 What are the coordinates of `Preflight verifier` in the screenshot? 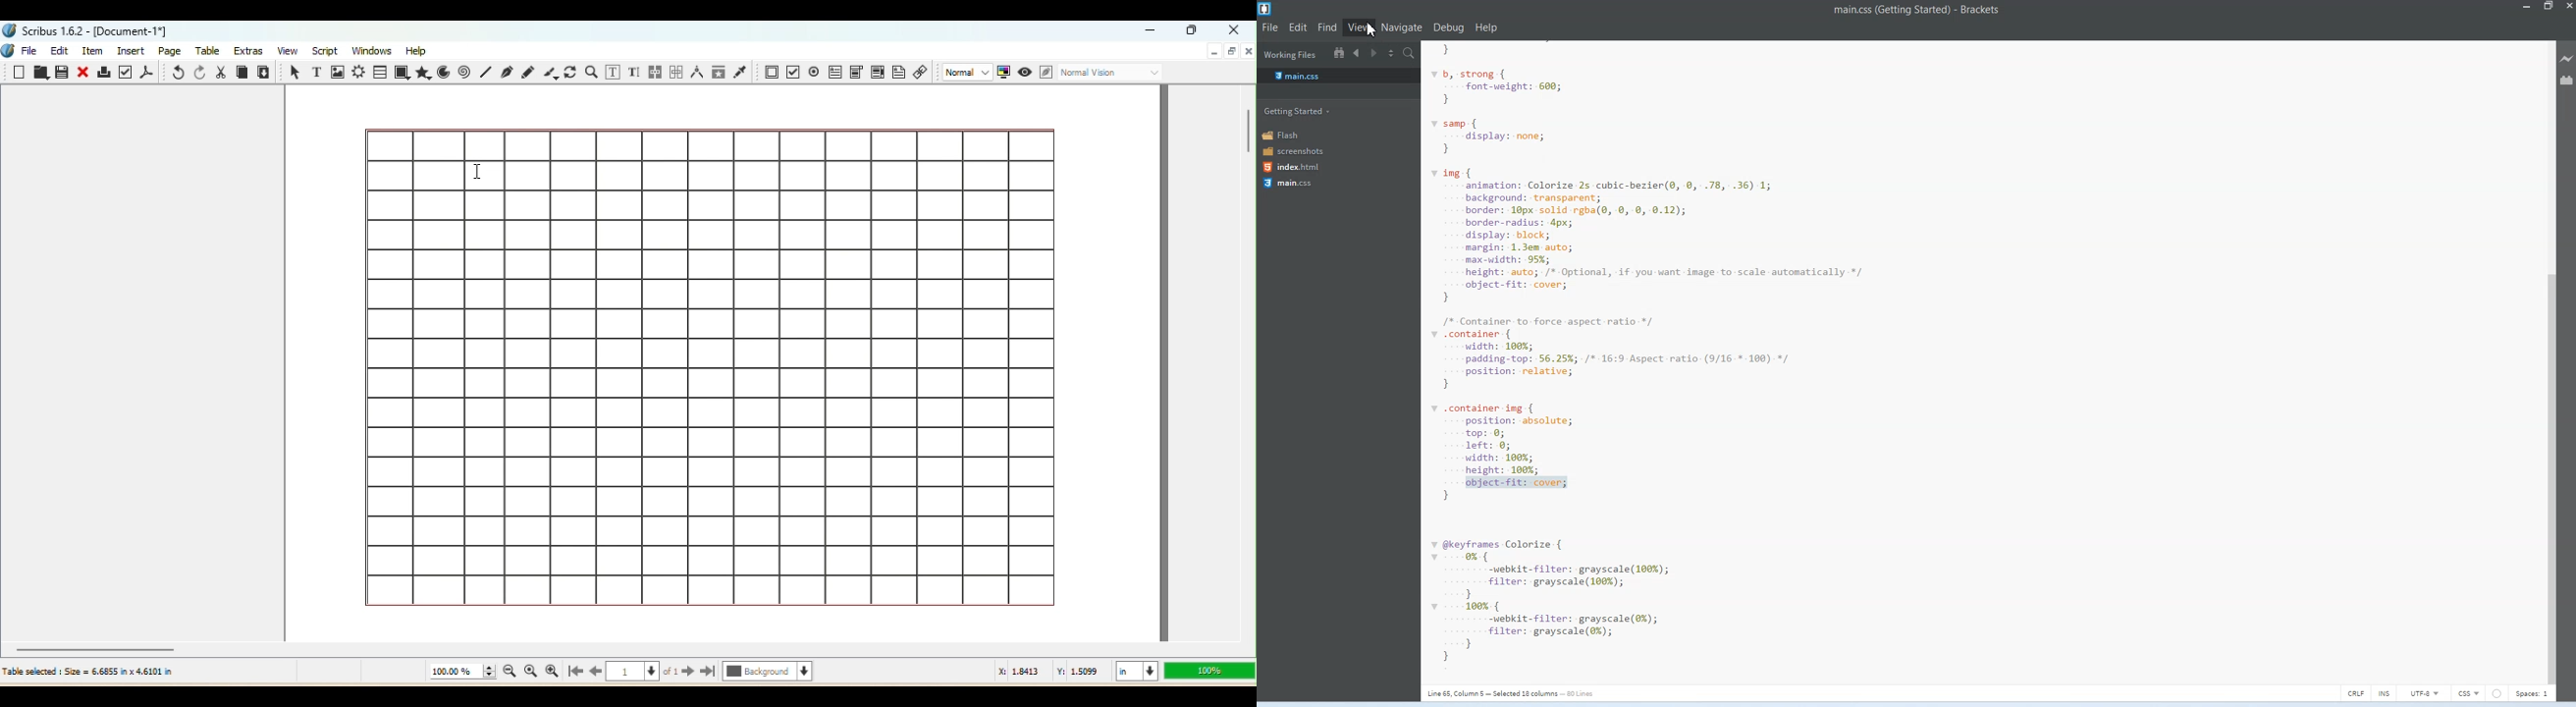 It's located at (127, 72).